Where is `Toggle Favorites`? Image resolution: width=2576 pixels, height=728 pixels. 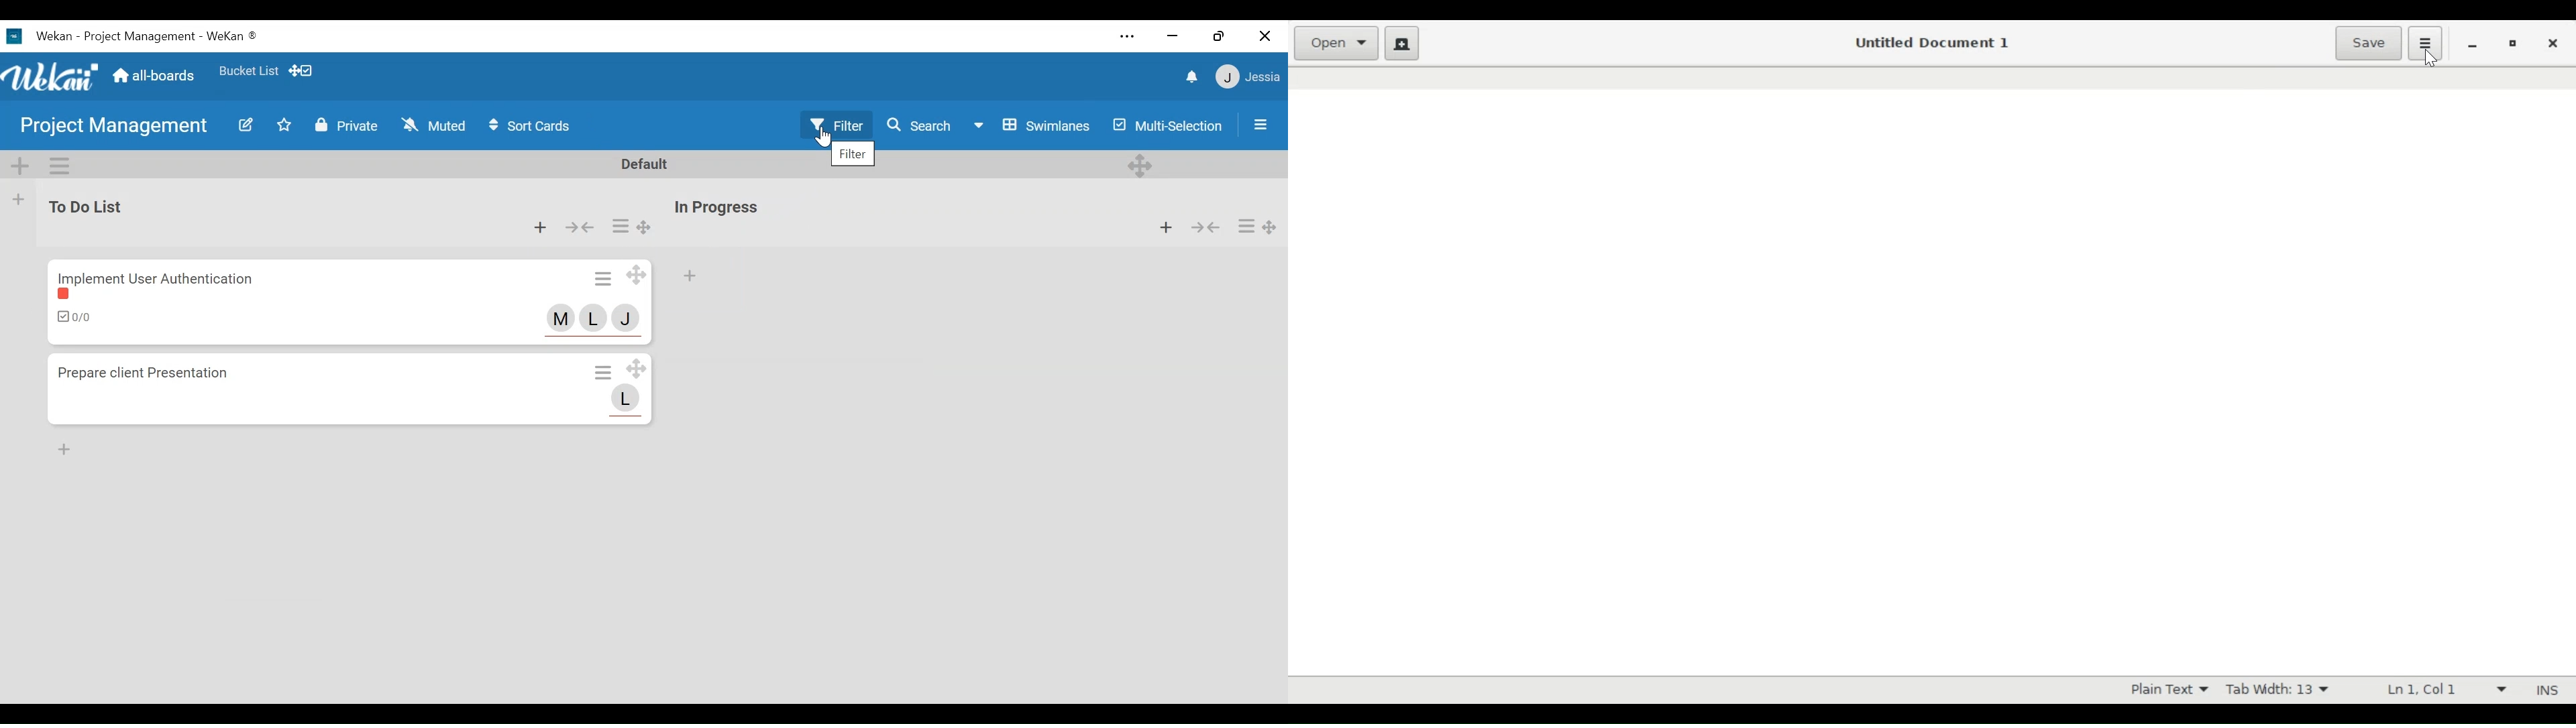
Toggle Favorites is located at coordinates (284, 125).